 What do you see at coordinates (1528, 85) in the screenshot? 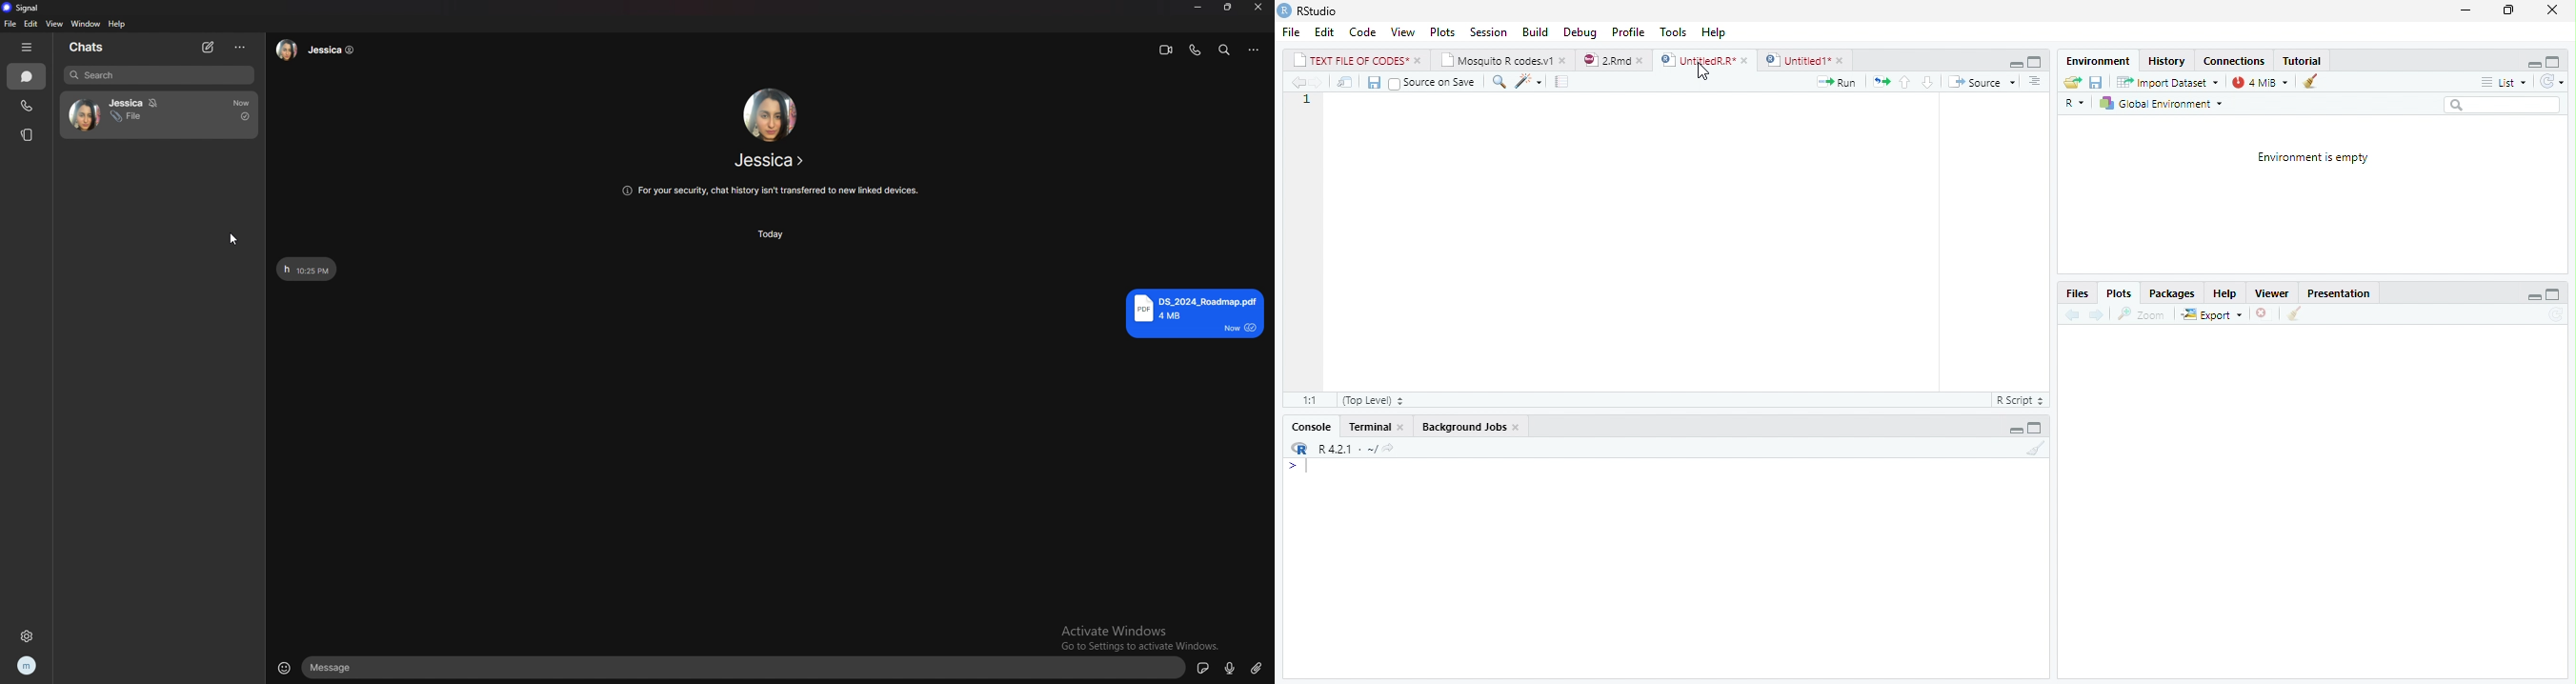
I see `code tools` at bounding box center [1528, 85].